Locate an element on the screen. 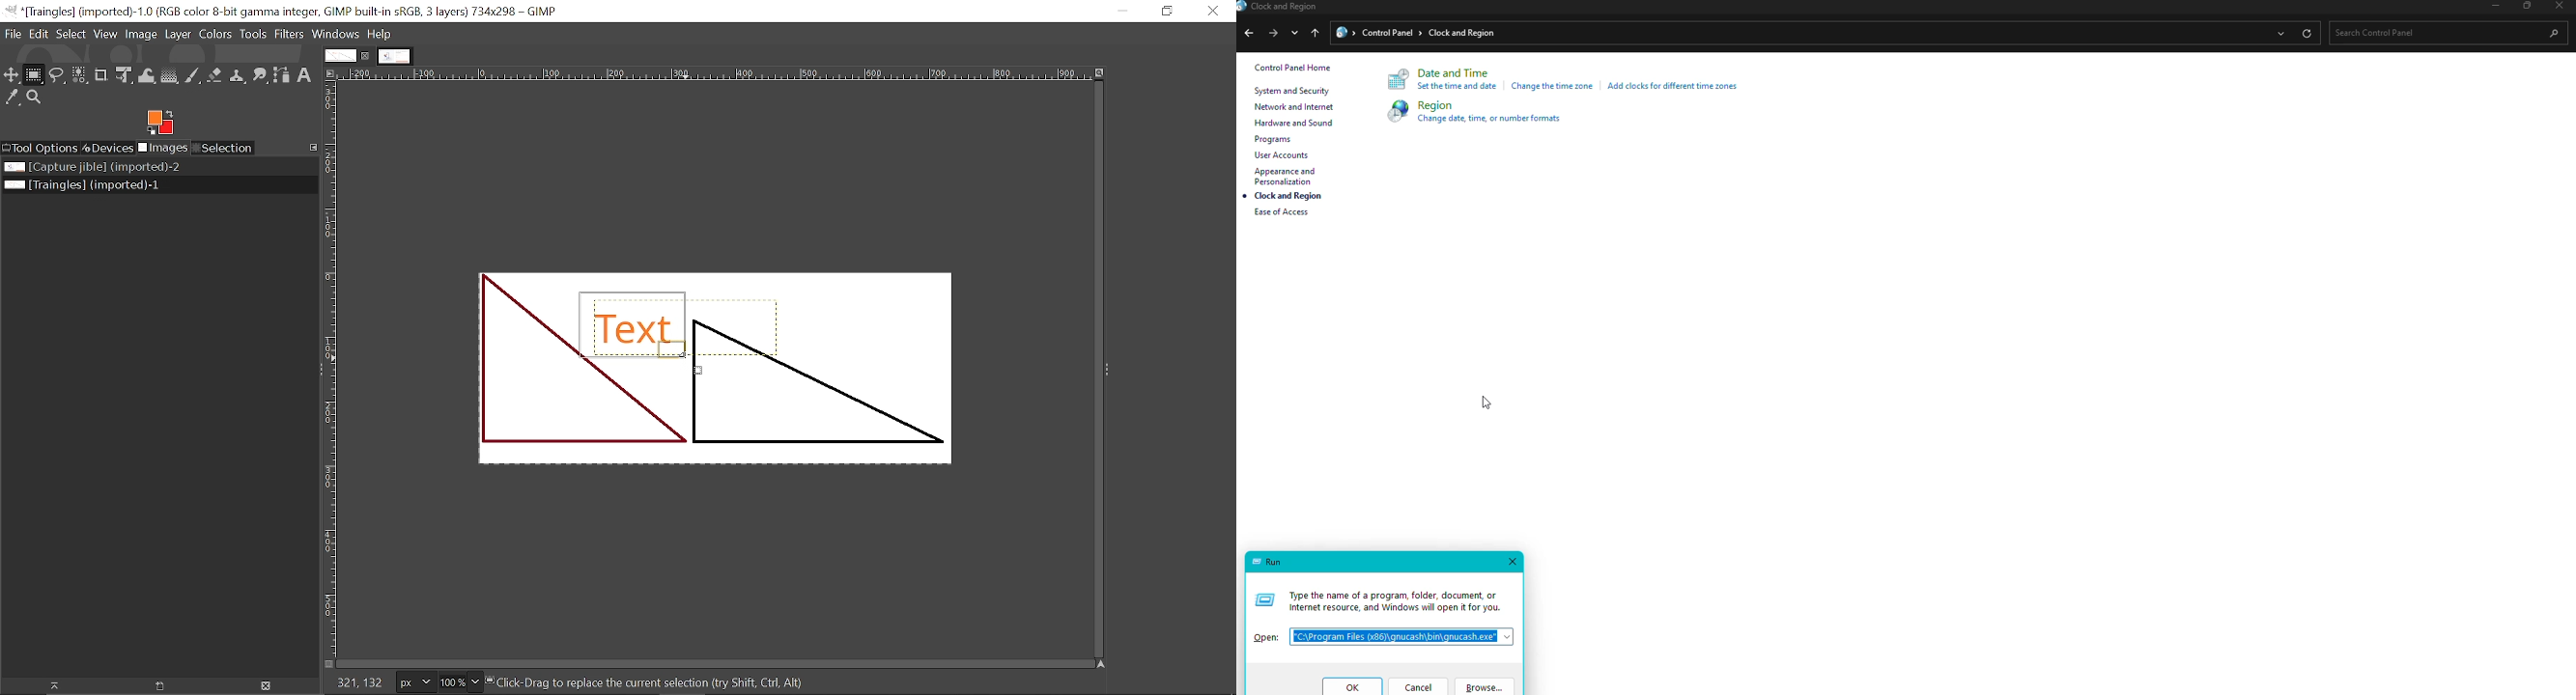 Image resolution: width=2576 pixels, height=700 pixels. eraser tool is located at coordinates (215, 77).